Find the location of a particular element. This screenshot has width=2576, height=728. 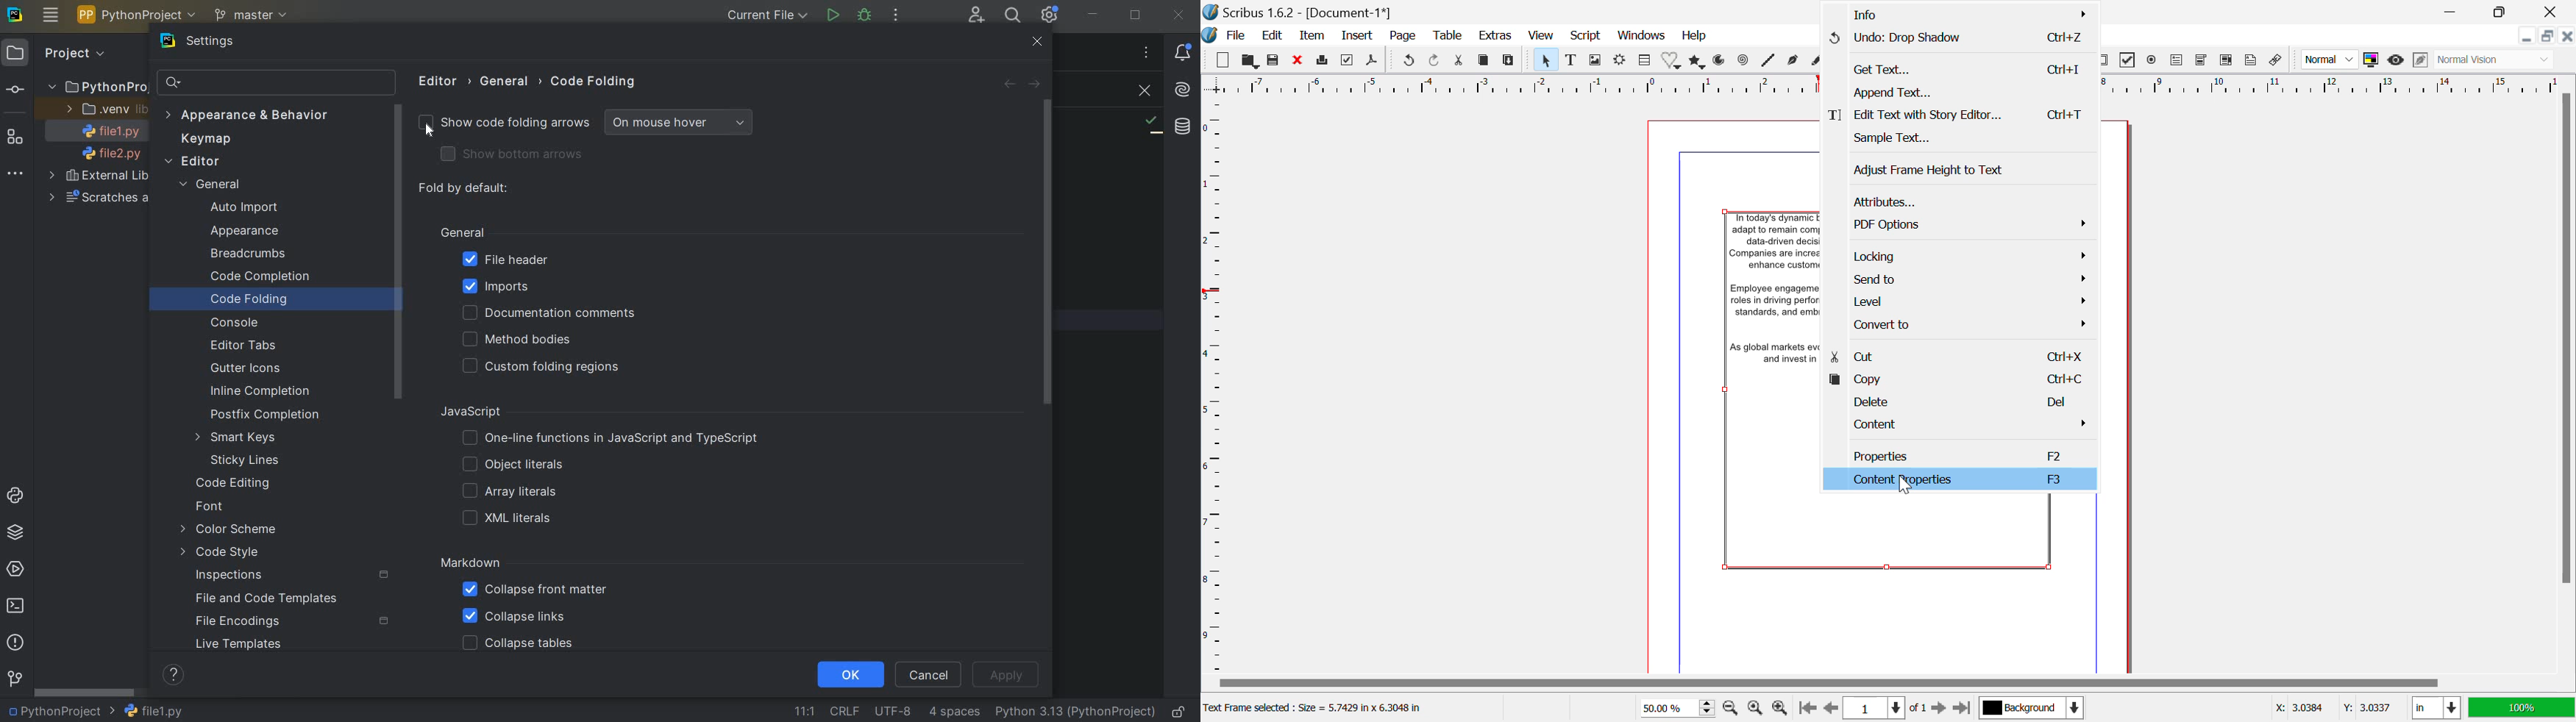

FILE ENCODINGS is located at coordinates (291, 621).